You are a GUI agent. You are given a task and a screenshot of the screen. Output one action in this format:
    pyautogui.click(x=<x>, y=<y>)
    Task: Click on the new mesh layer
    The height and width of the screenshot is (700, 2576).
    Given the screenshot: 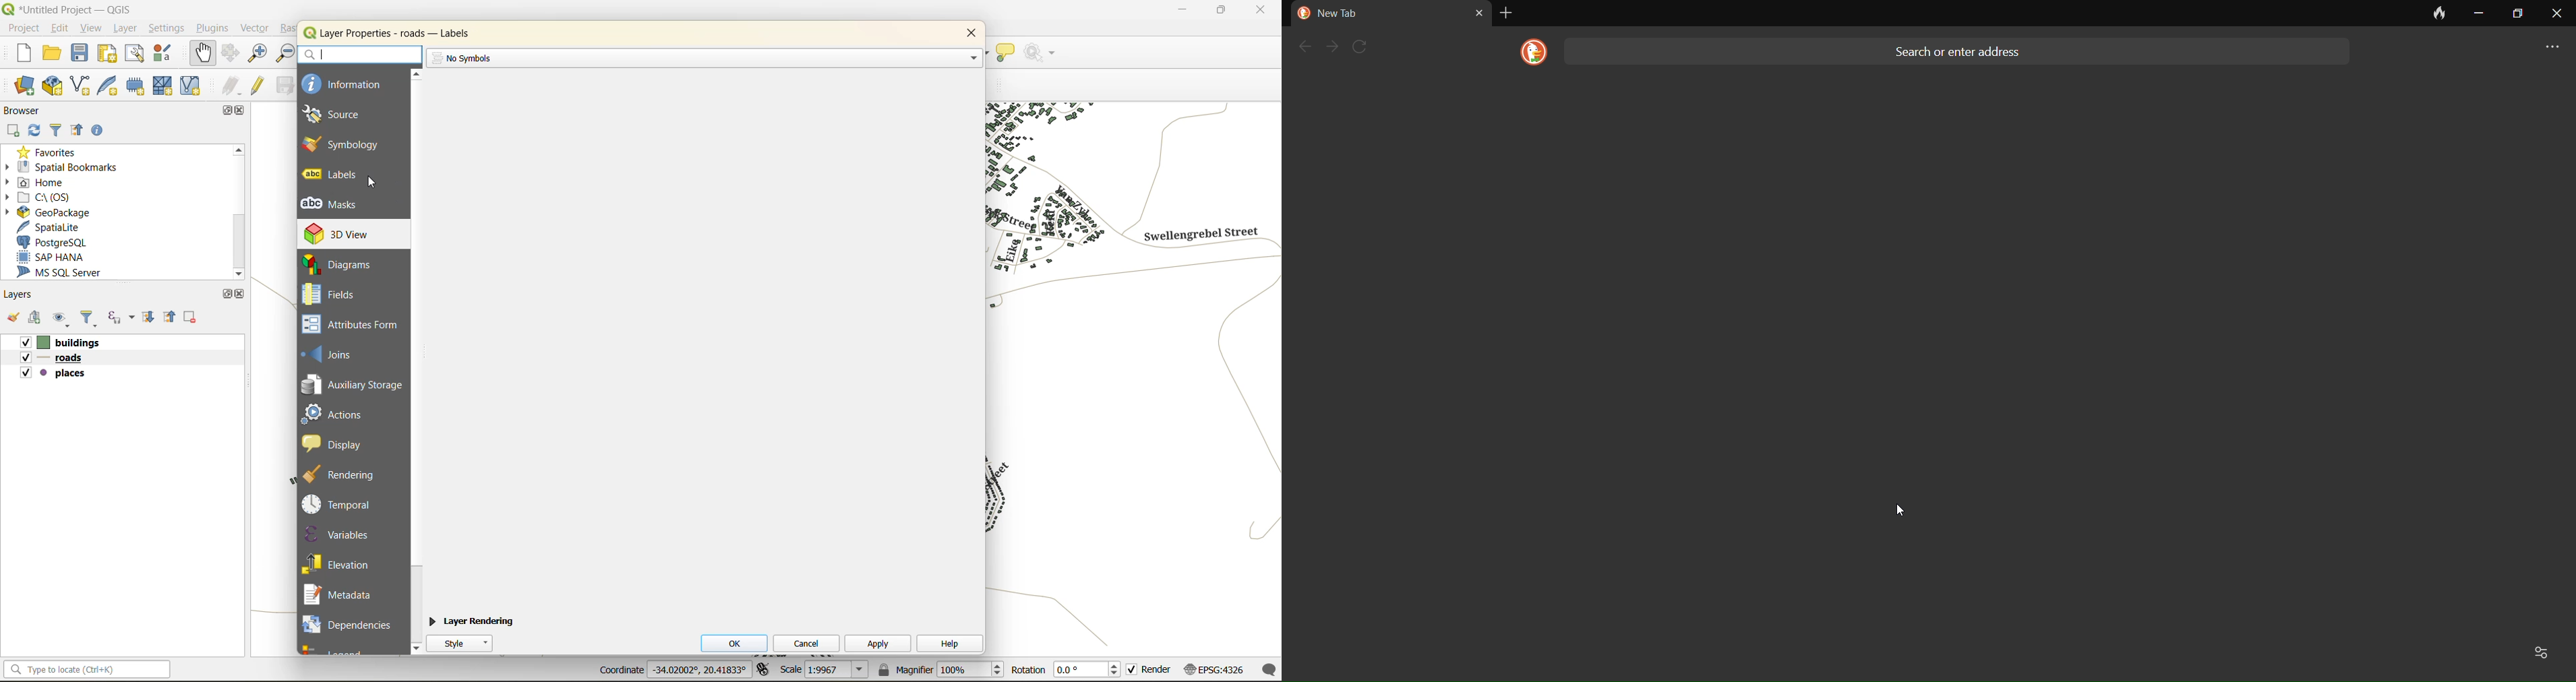 What is the action you would take?
    pyautogui.click(x=161, y=86)
    